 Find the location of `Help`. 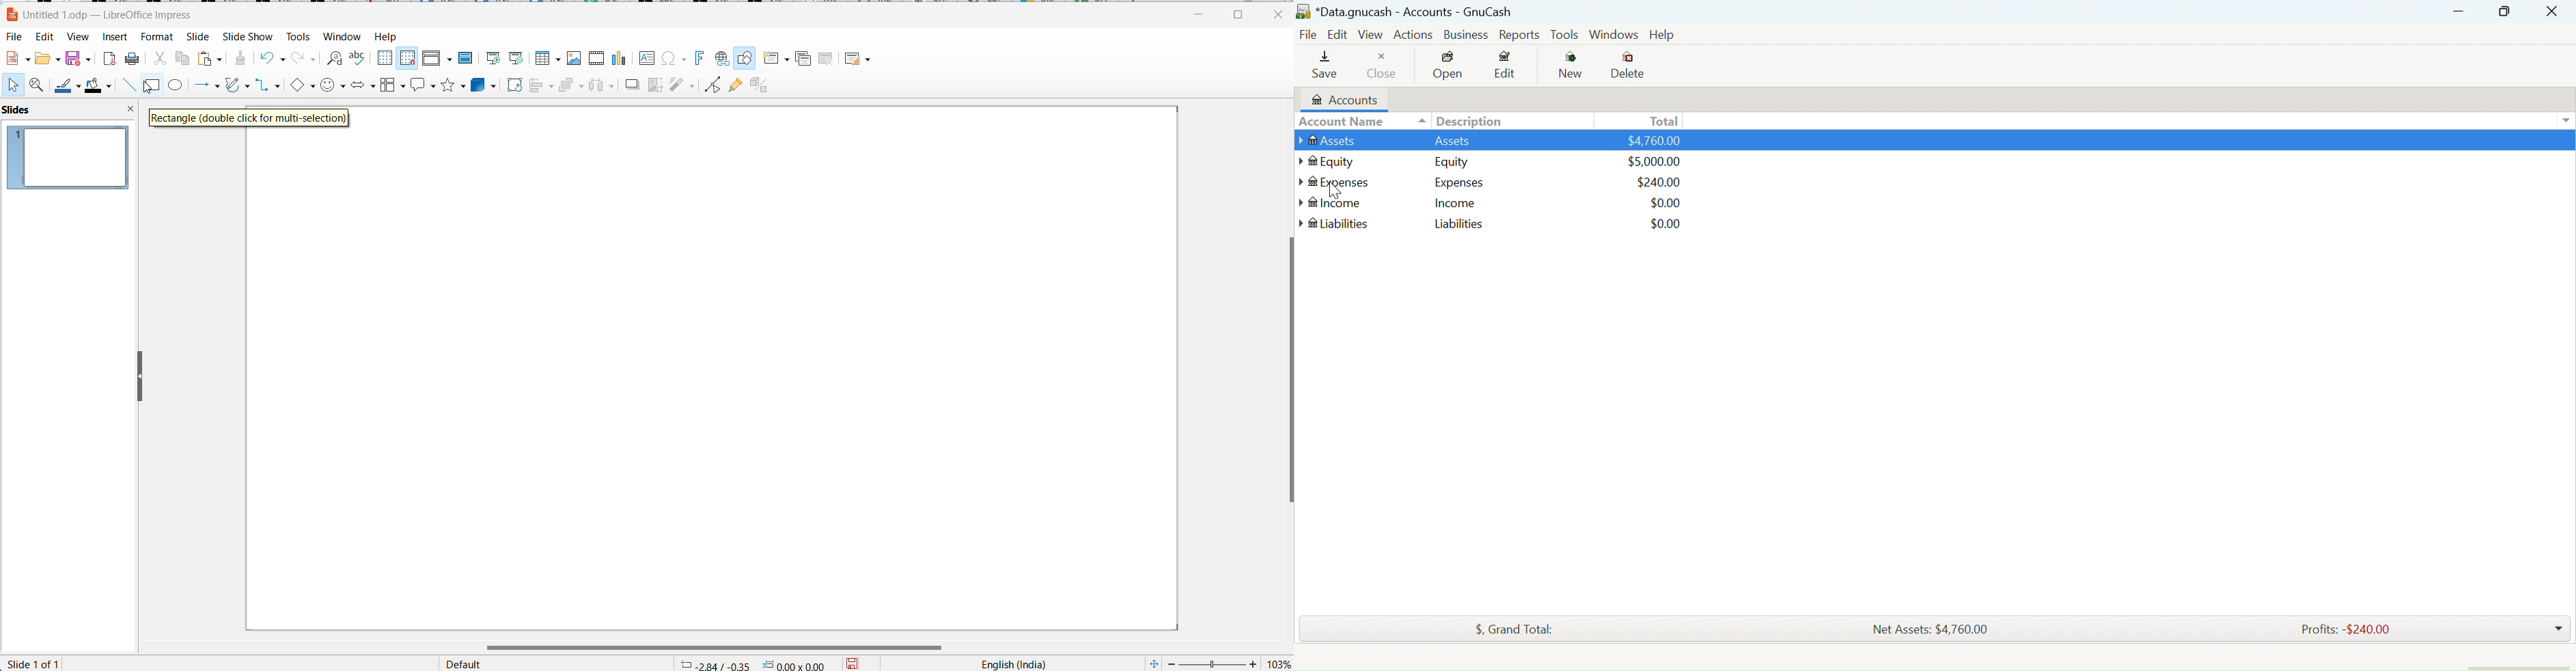

Help is located at coordinates (1661, 35).